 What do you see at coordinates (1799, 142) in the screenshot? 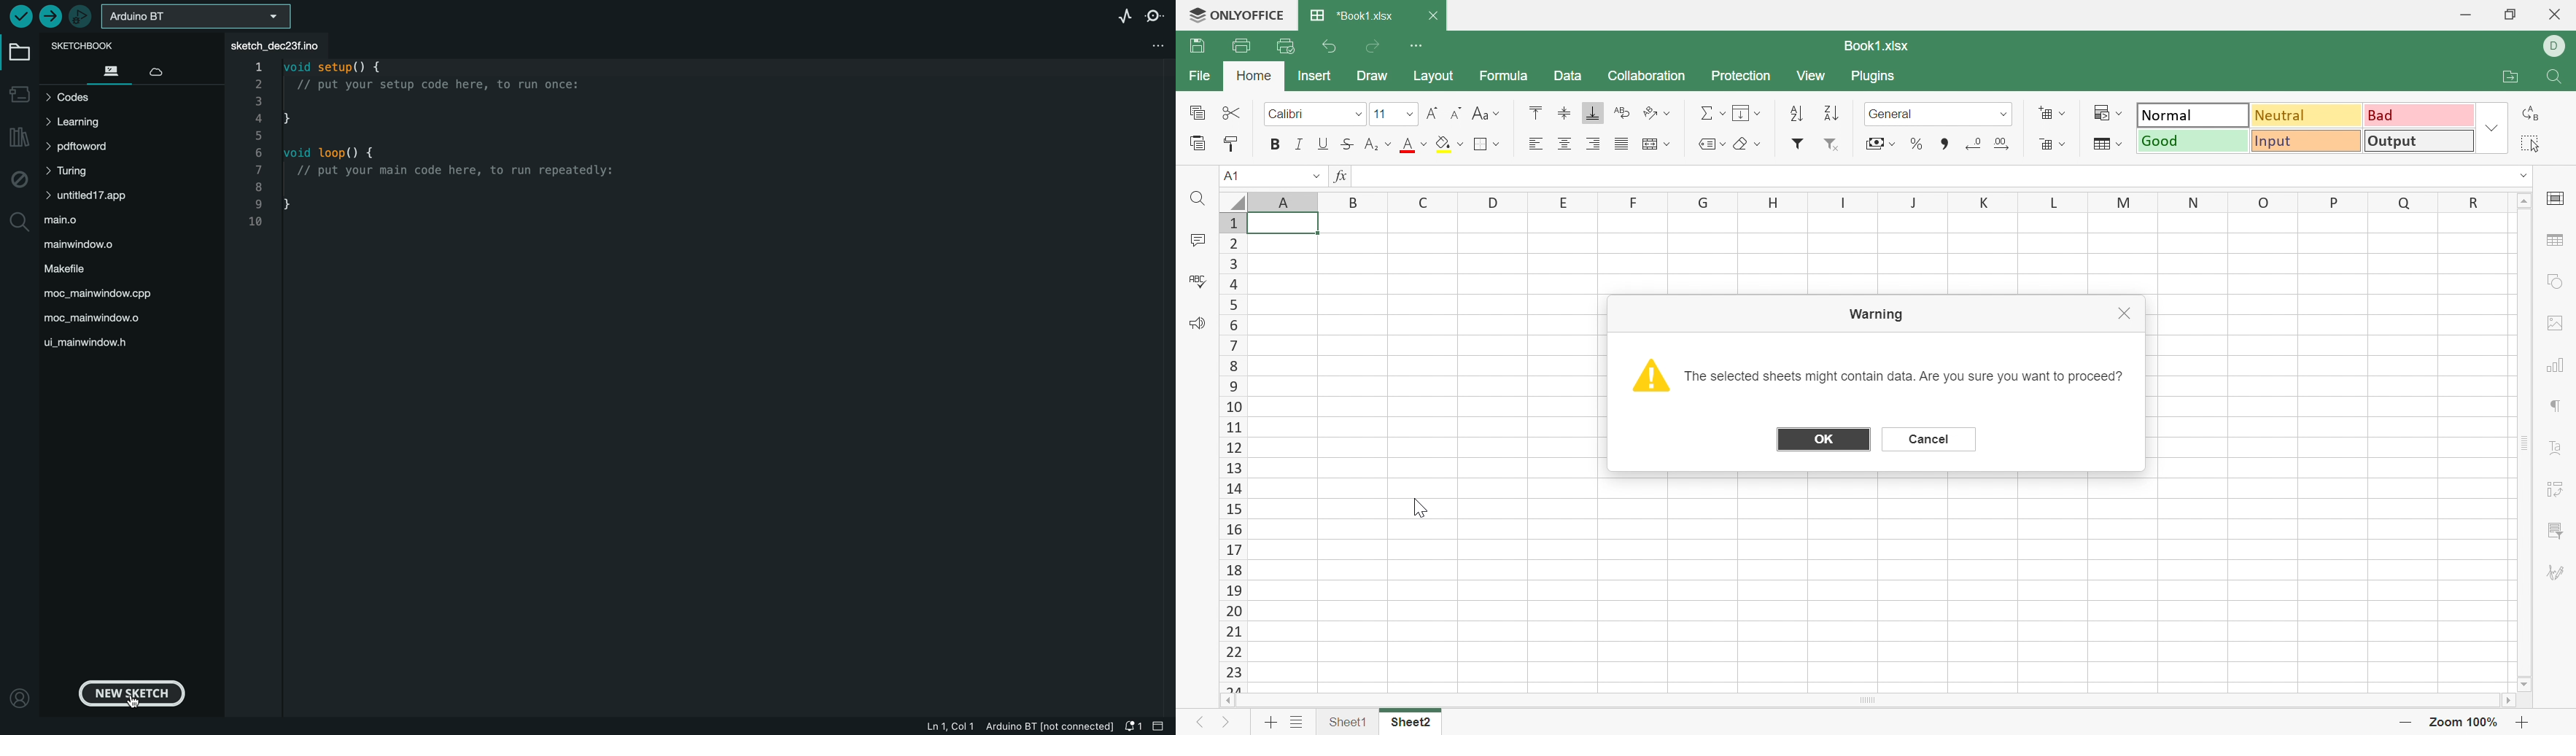
I see `Add filter` at bounding box center [1799, 142].